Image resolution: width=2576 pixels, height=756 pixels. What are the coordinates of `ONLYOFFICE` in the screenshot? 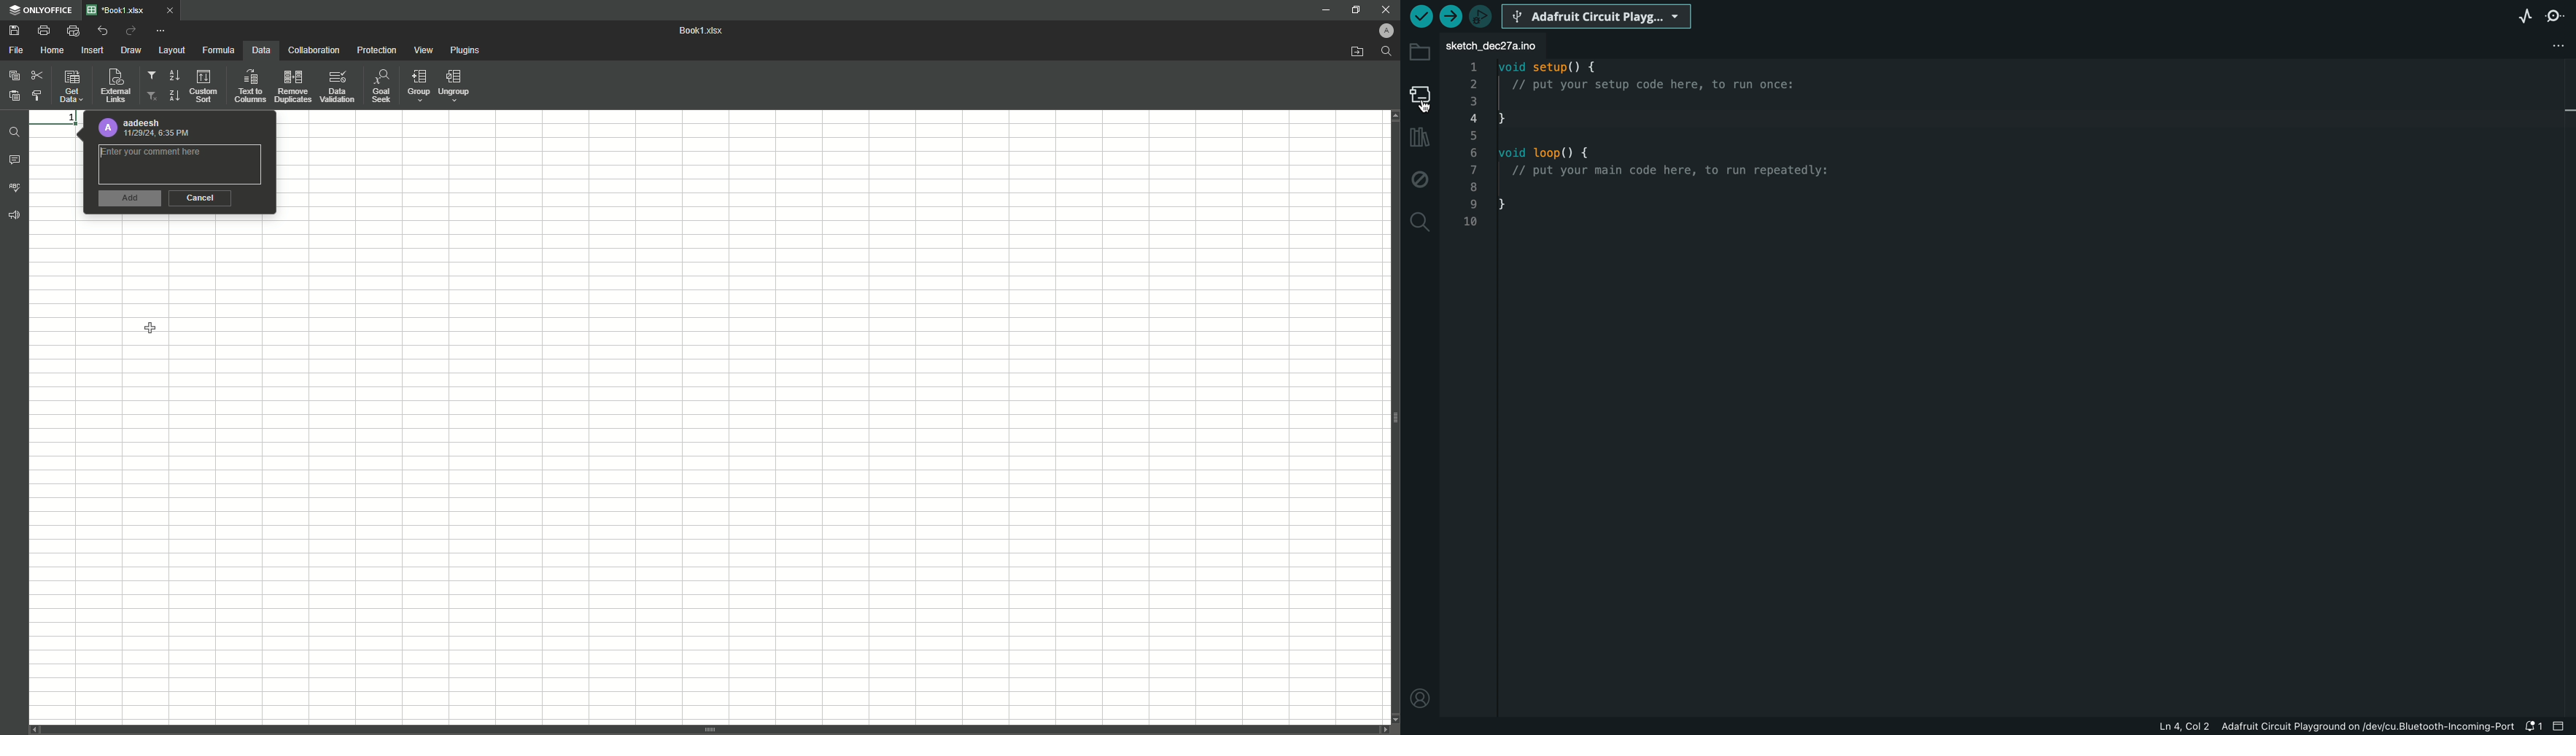 It's located at (42, 10).